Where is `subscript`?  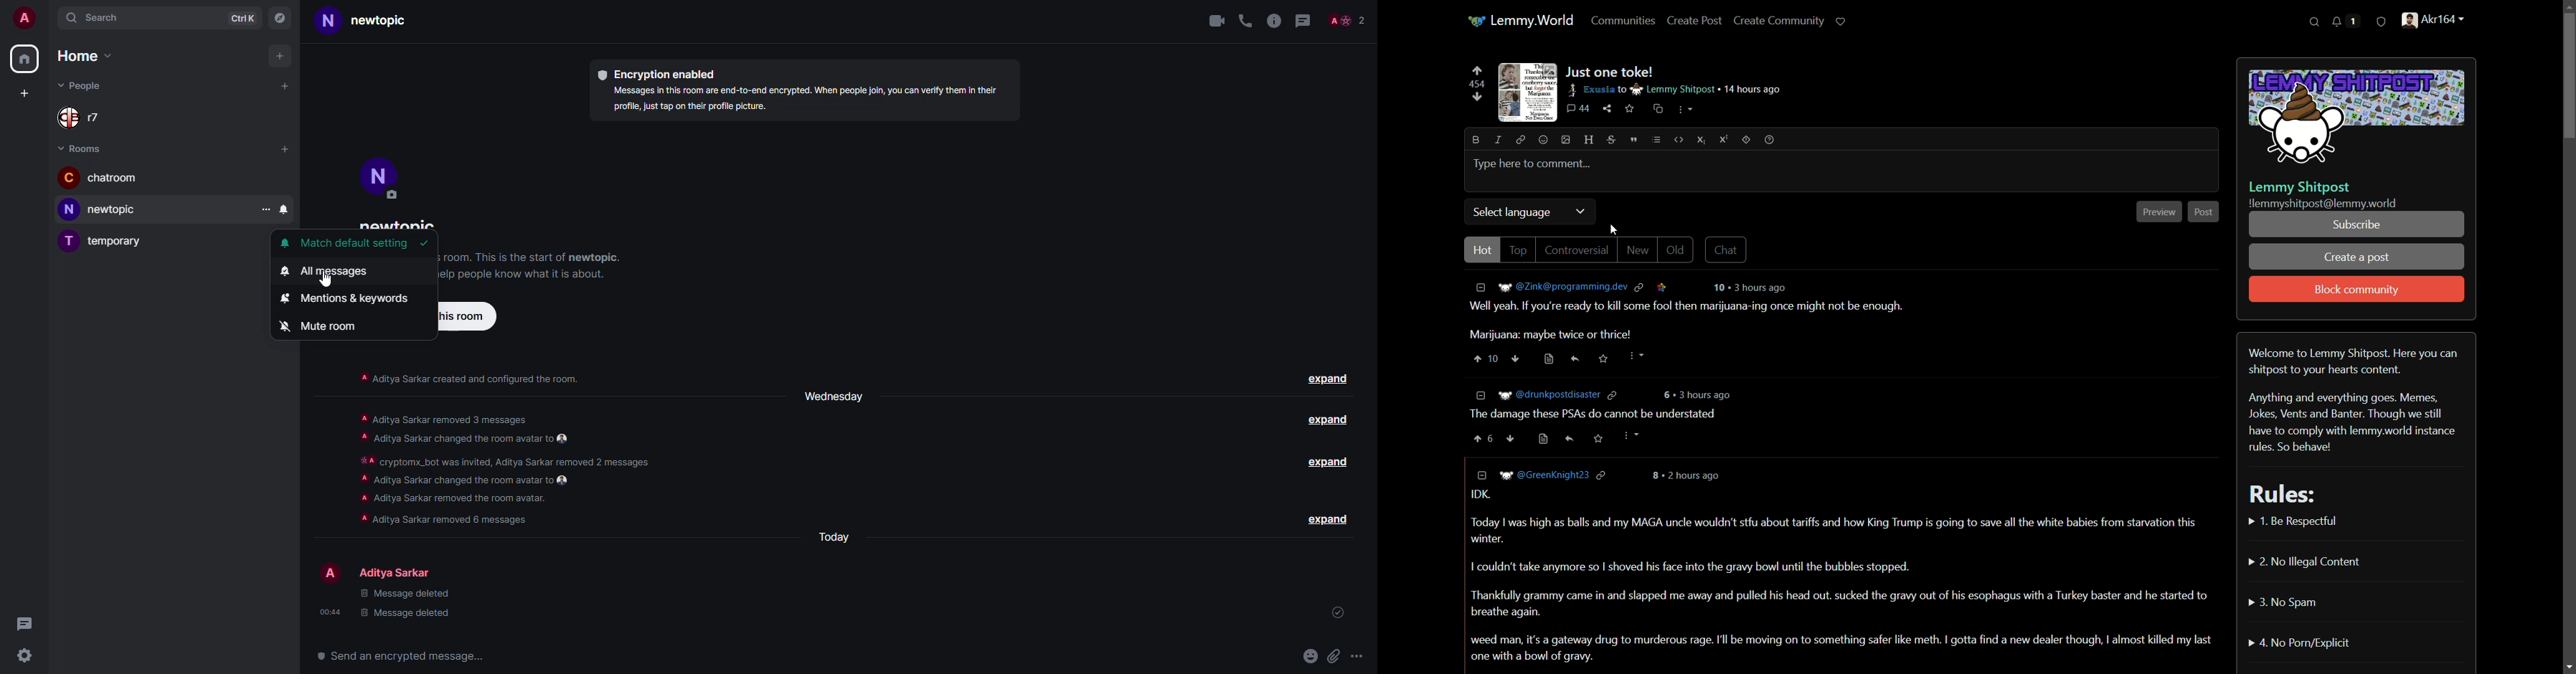 subscript is located at coordinates (1700, 141).